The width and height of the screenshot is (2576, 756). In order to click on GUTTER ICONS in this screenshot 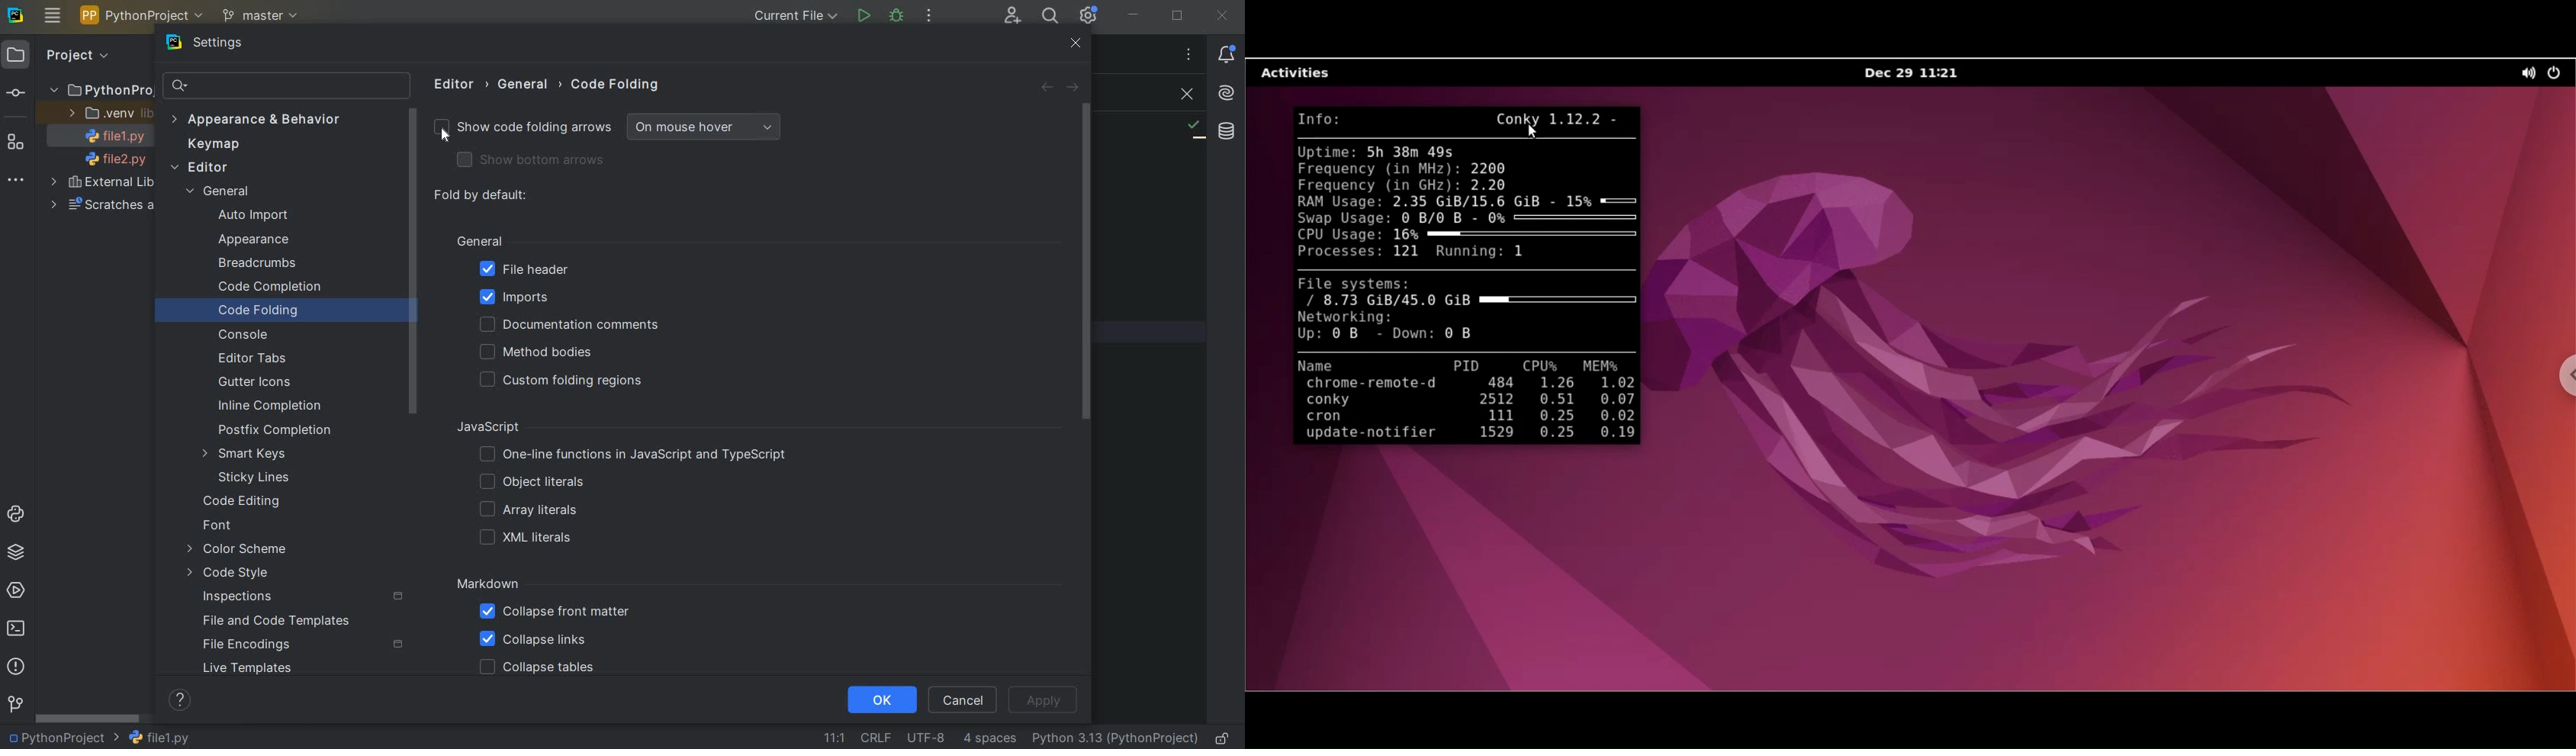, I will do `click(259, 383)`.